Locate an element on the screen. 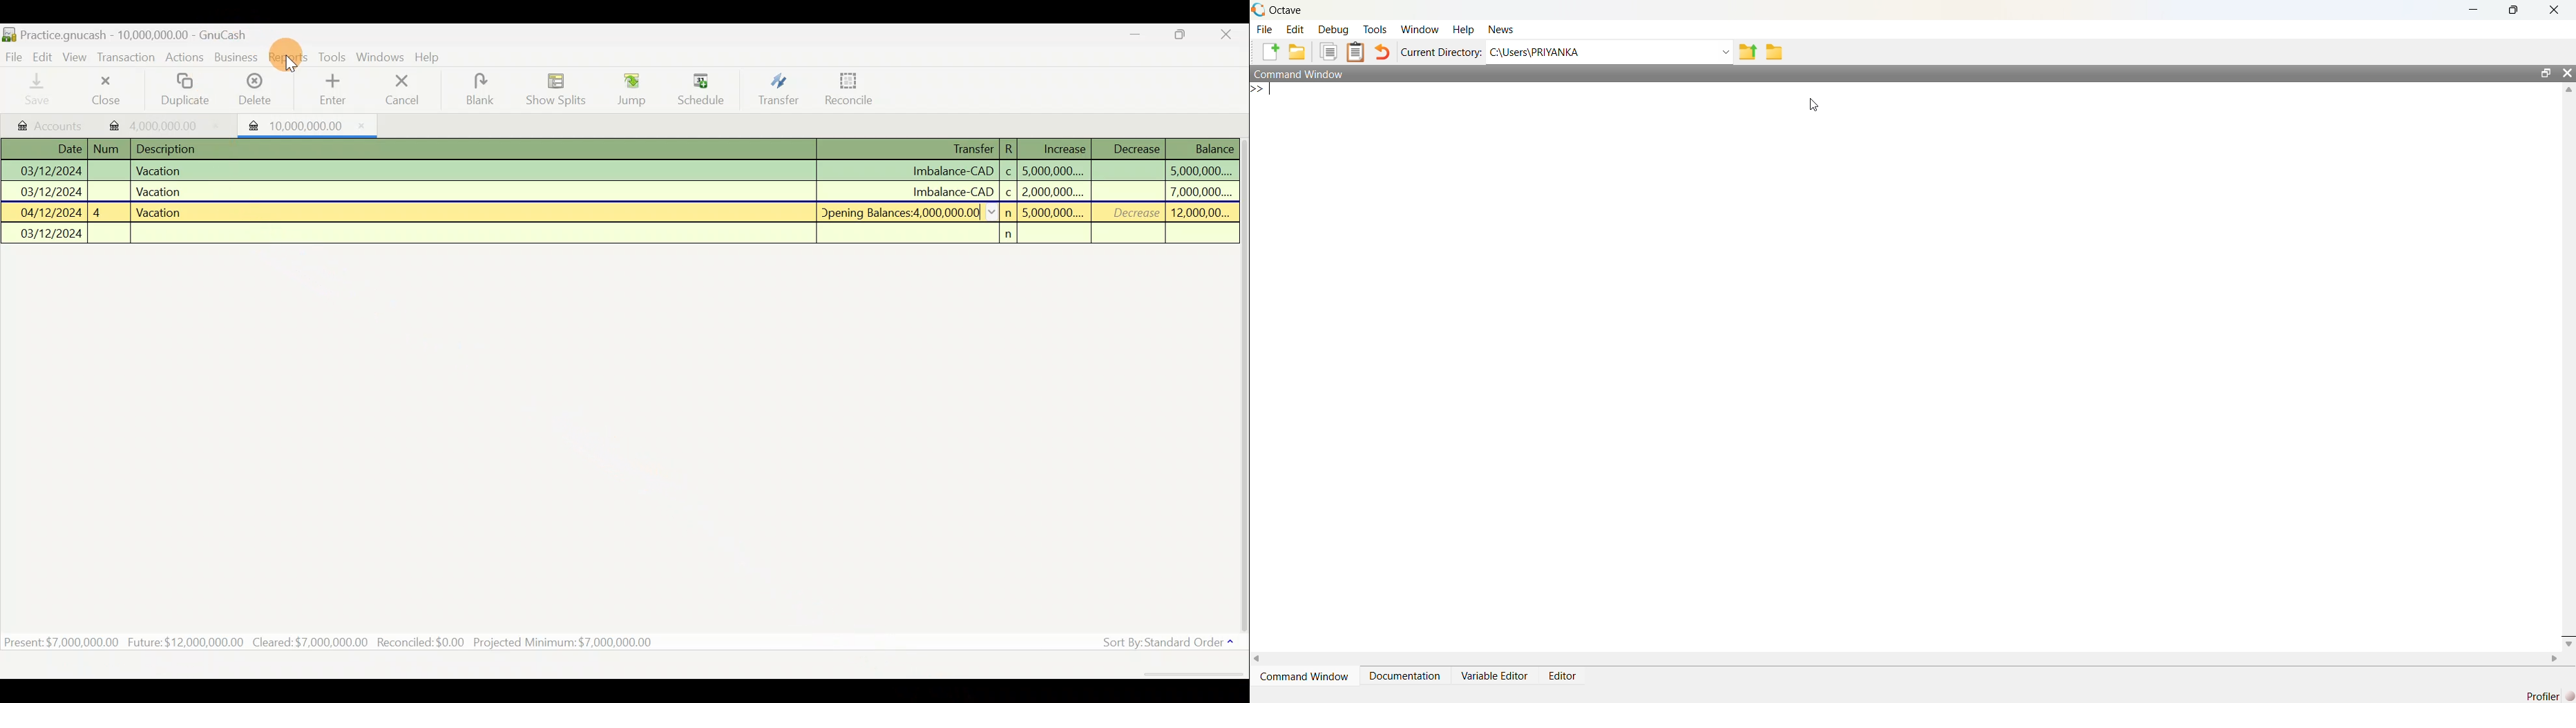  7,000,000.... is located at coordinates (1201, 191).